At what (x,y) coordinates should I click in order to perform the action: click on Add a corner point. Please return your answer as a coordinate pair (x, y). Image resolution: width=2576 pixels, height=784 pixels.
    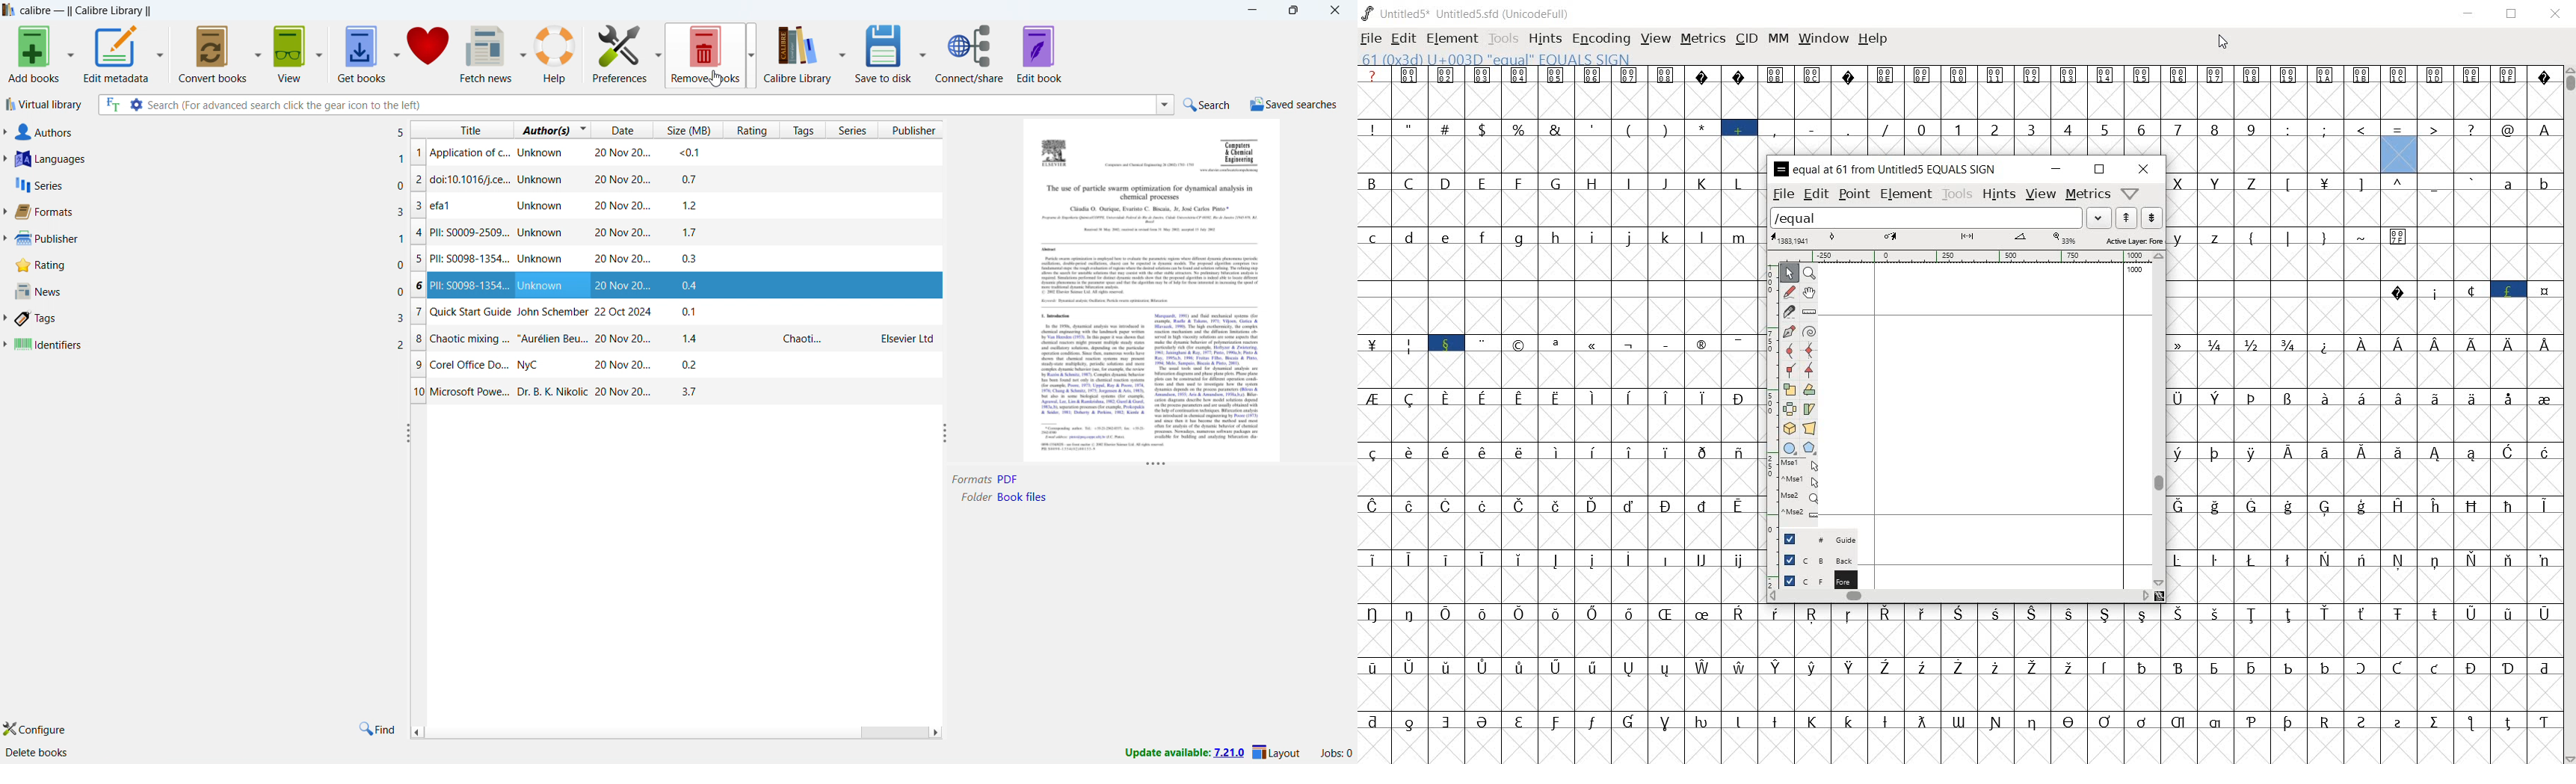
    Looking at the image, I should click on (1810, 370).